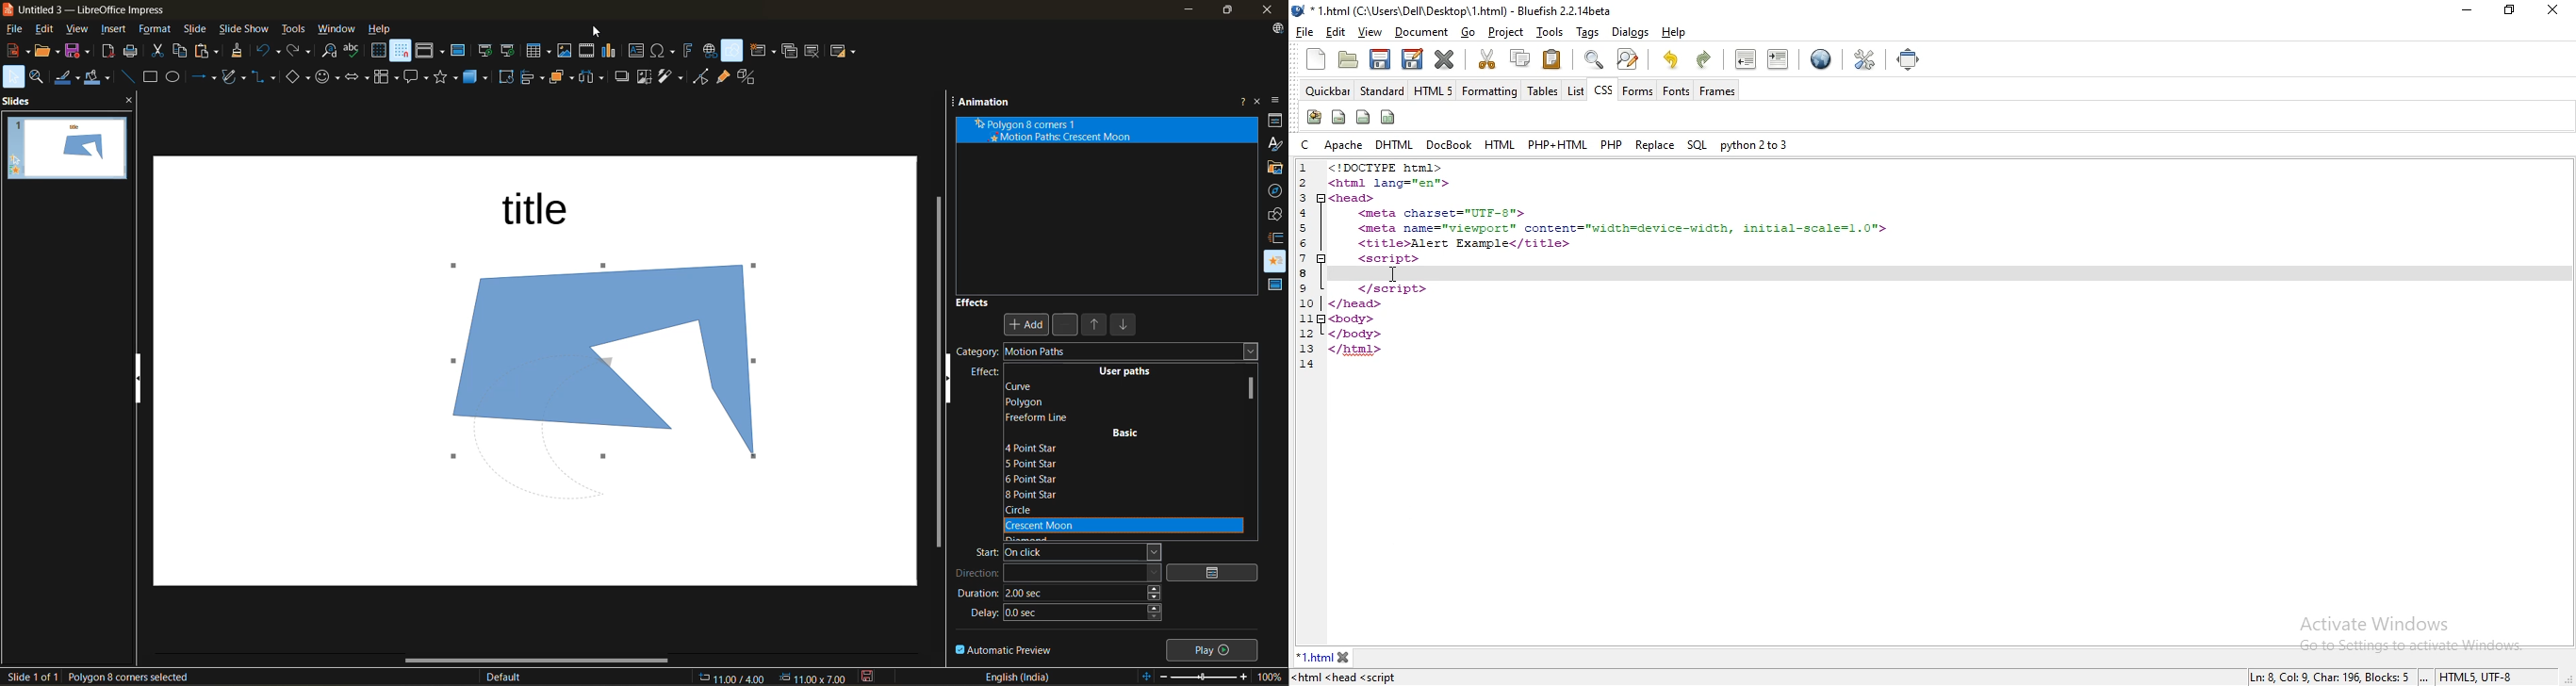 Image resolution: width=2576 pixels, height=700 pixels. What do you see at coordinates (1390, 182) in the screenshot?
I see `<html lang="en">` at bounding box center [1390, 182].